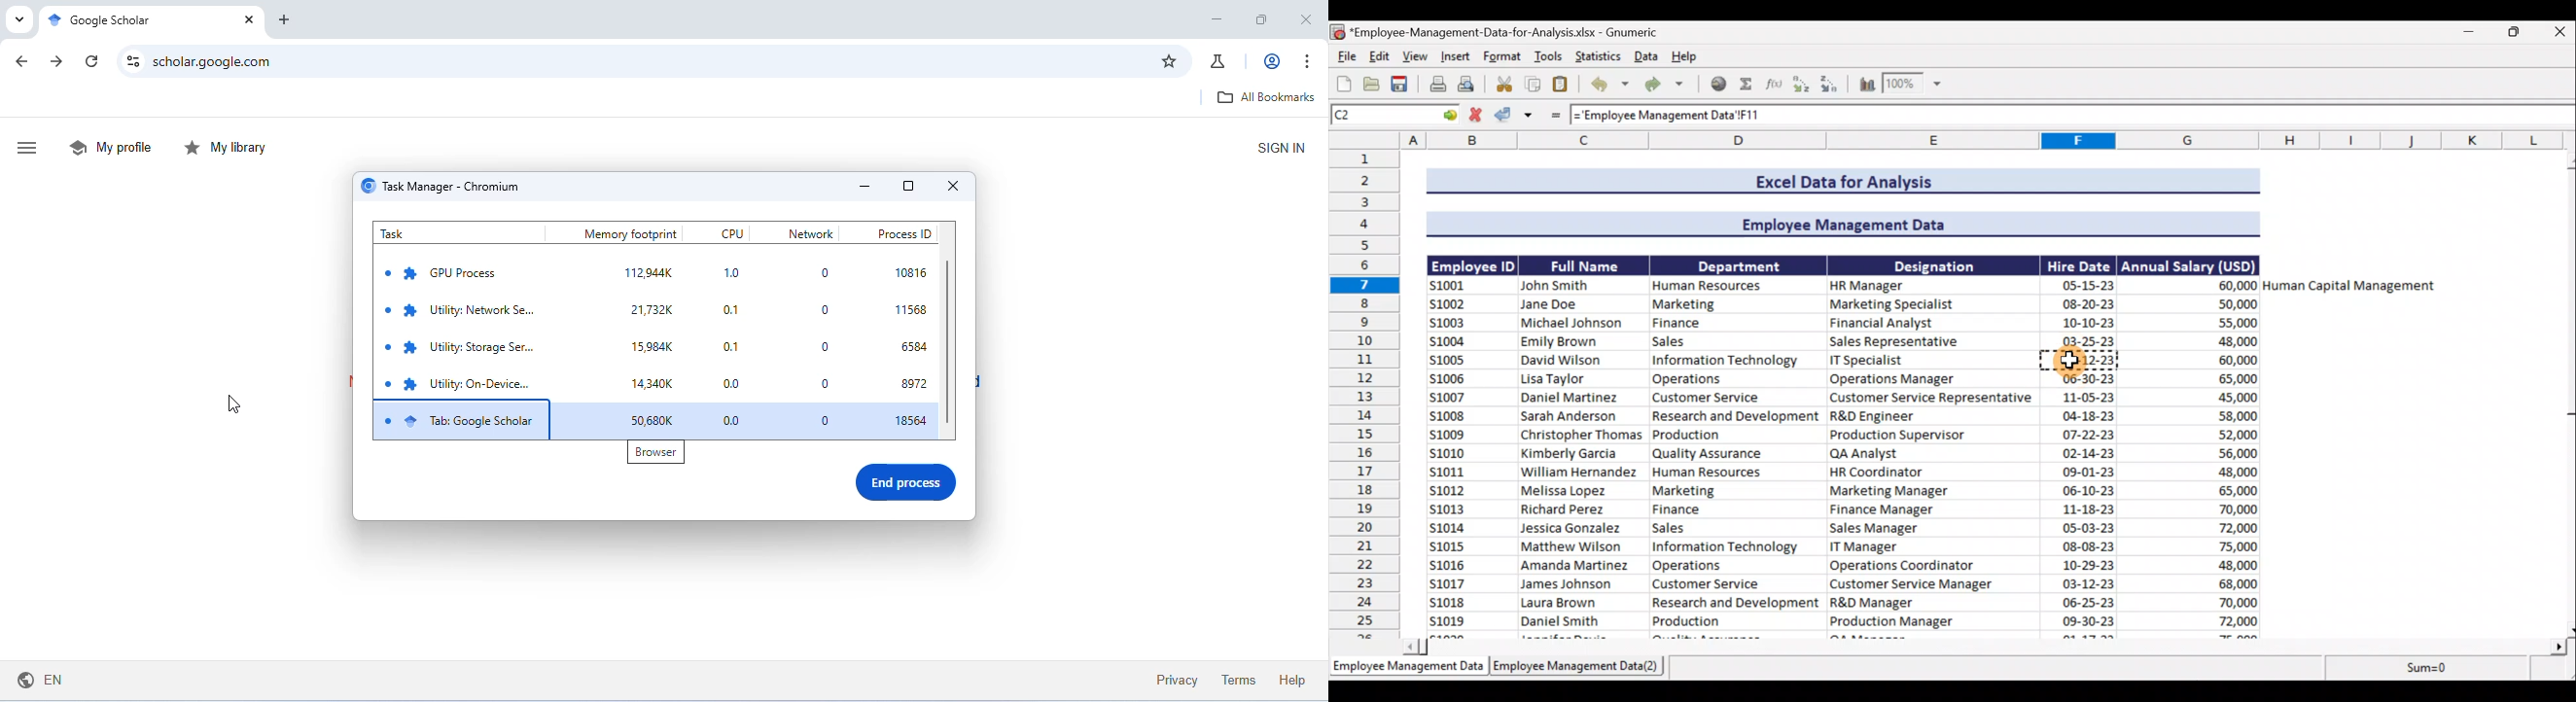 The width and height of the screenshot is (2576, 728). I want to click on 0, so click(821, 347).